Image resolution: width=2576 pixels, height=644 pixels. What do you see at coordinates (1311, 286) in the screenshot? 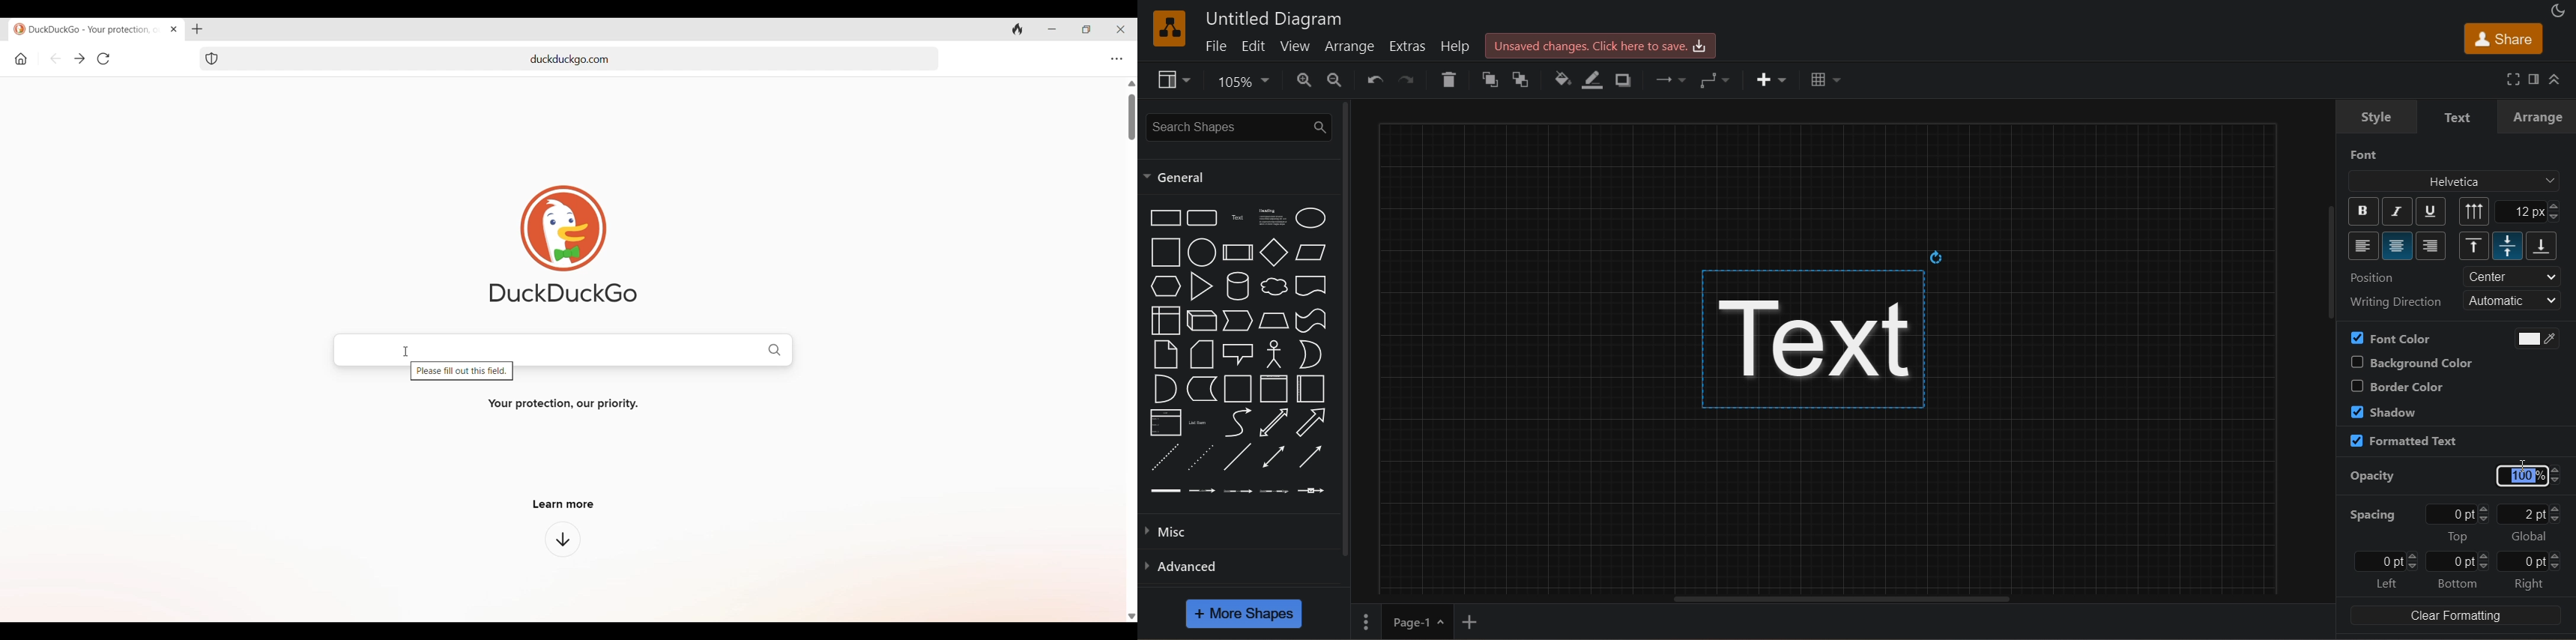
I see `document` at bounding box center [1311, 286].